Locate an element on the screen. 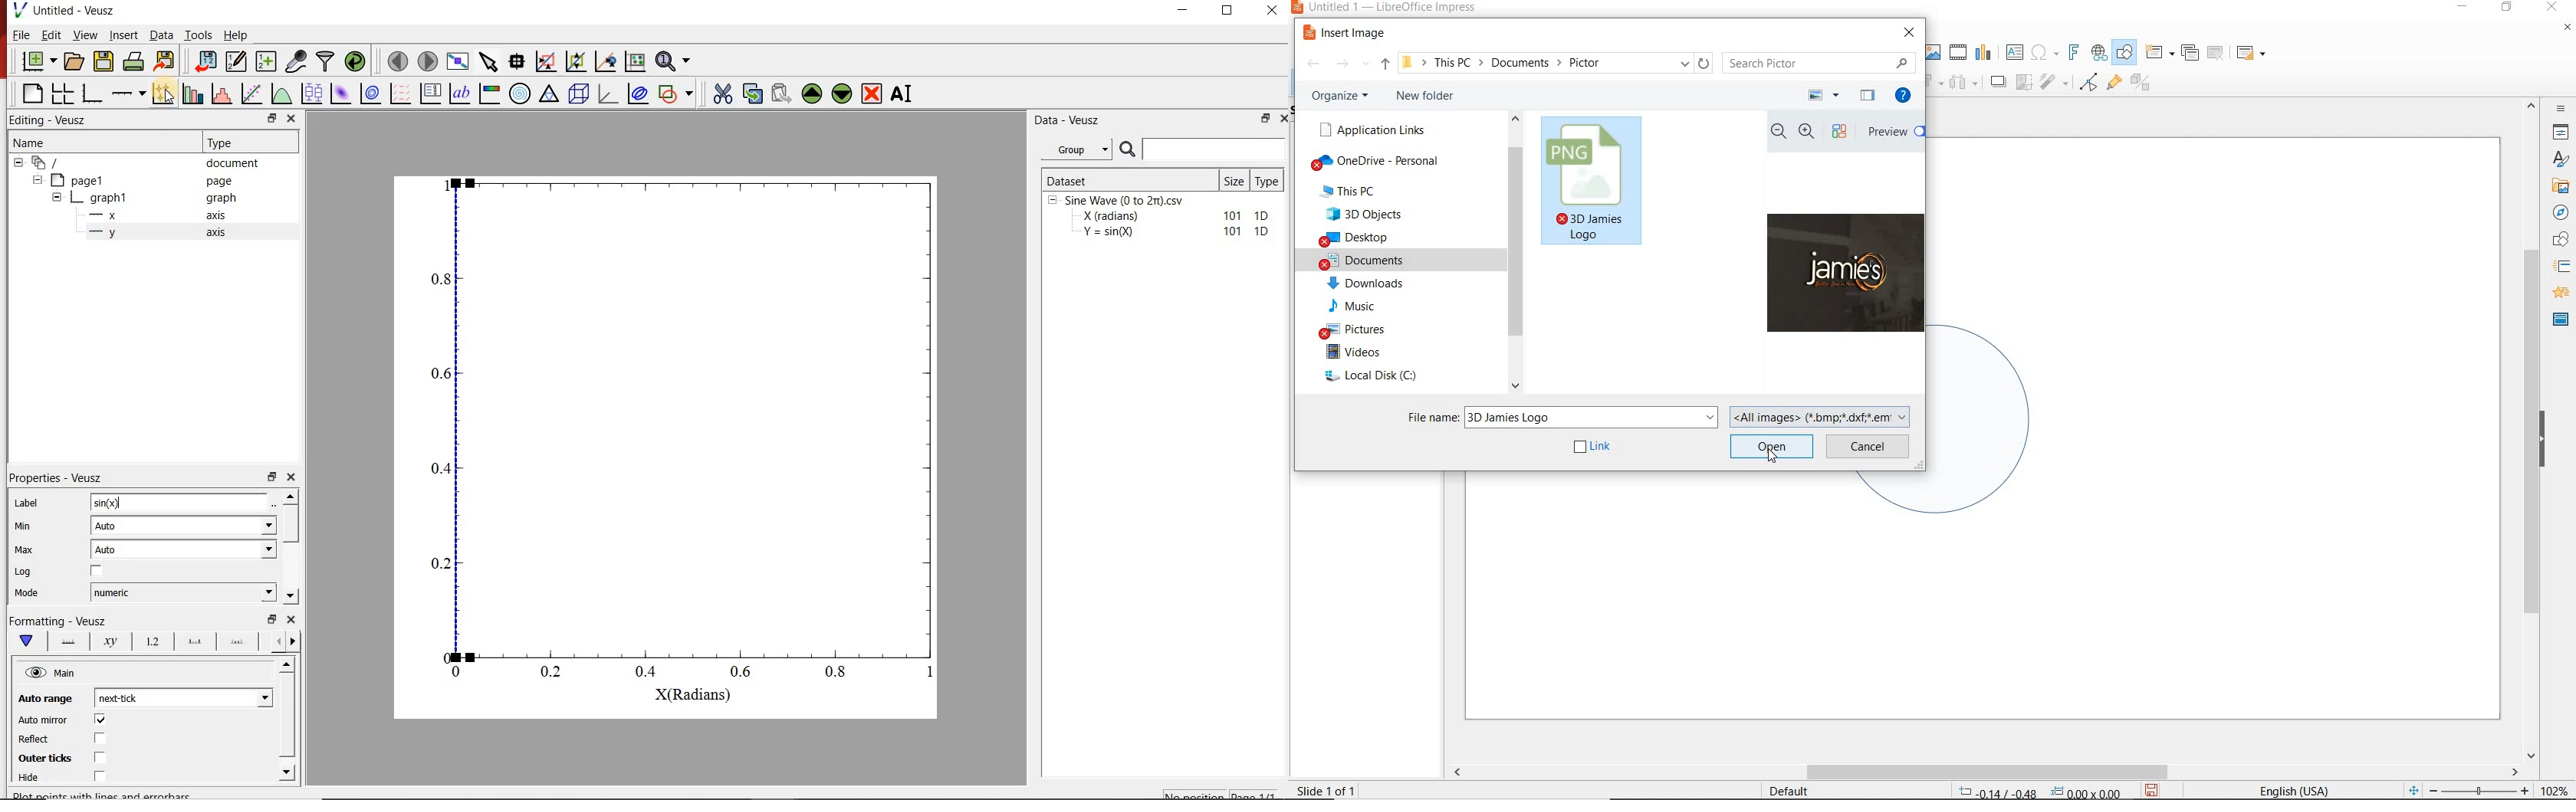 This screenshot has width=2576, height=812. Down is located at coordinates (288, 772).